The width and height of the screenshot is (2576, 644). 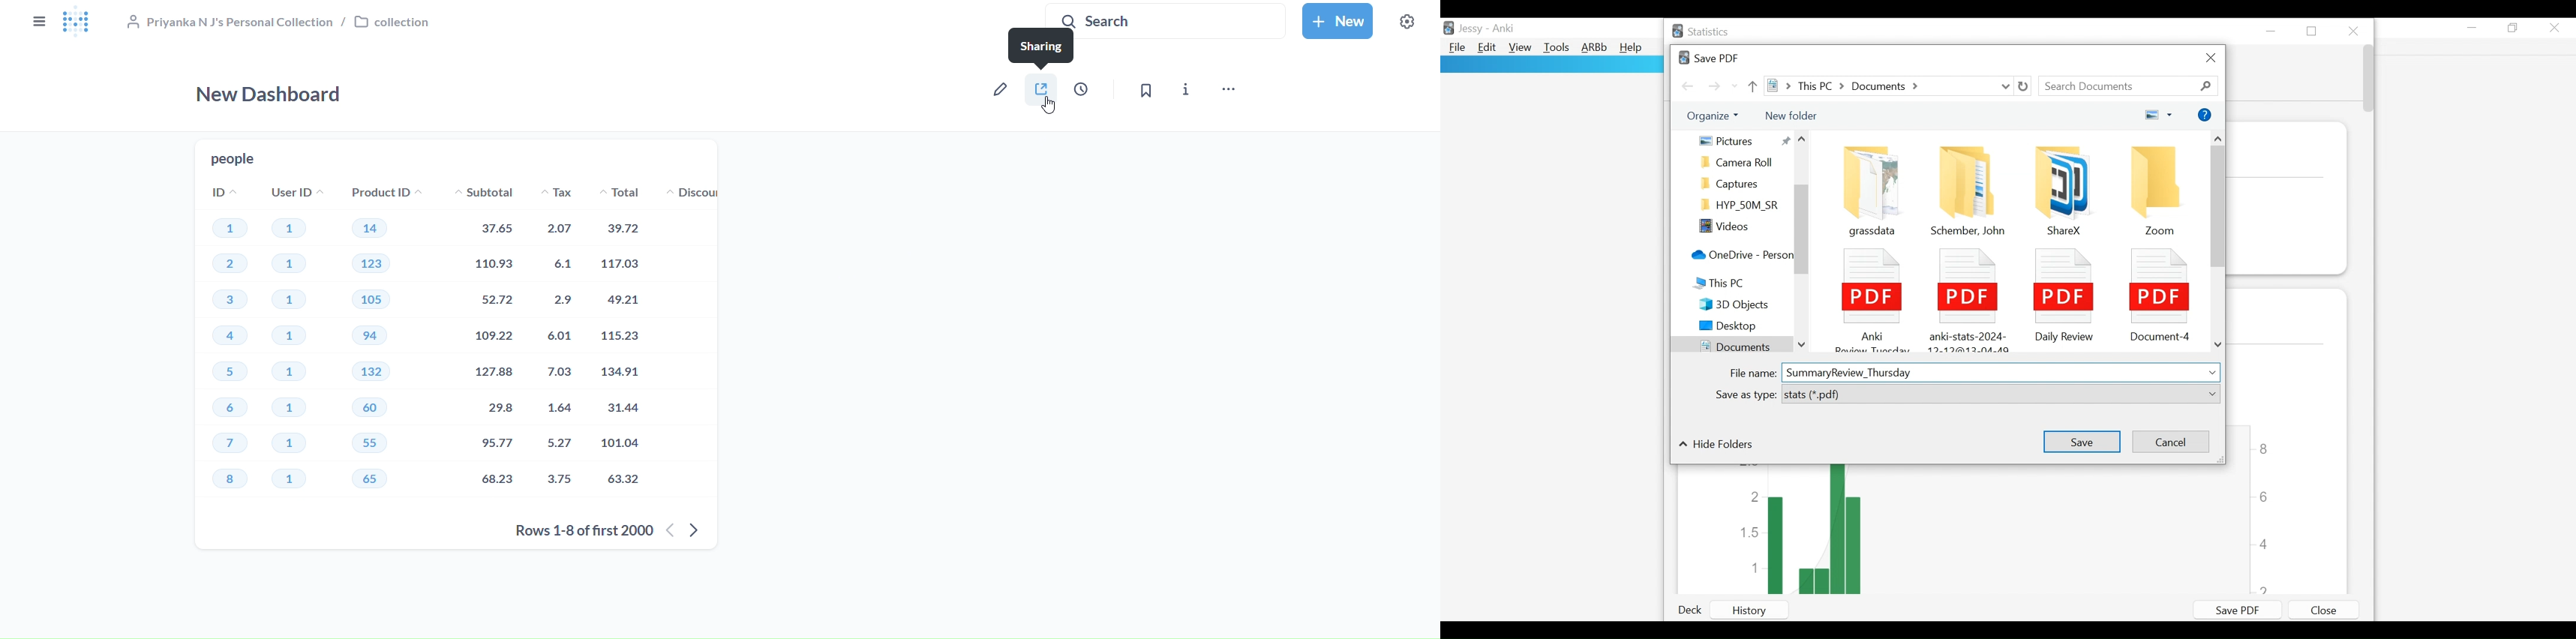 What do you see at coordinates (1488, 49) in the screenshot?
I see `Edit` at bounding box center [1488, 49].